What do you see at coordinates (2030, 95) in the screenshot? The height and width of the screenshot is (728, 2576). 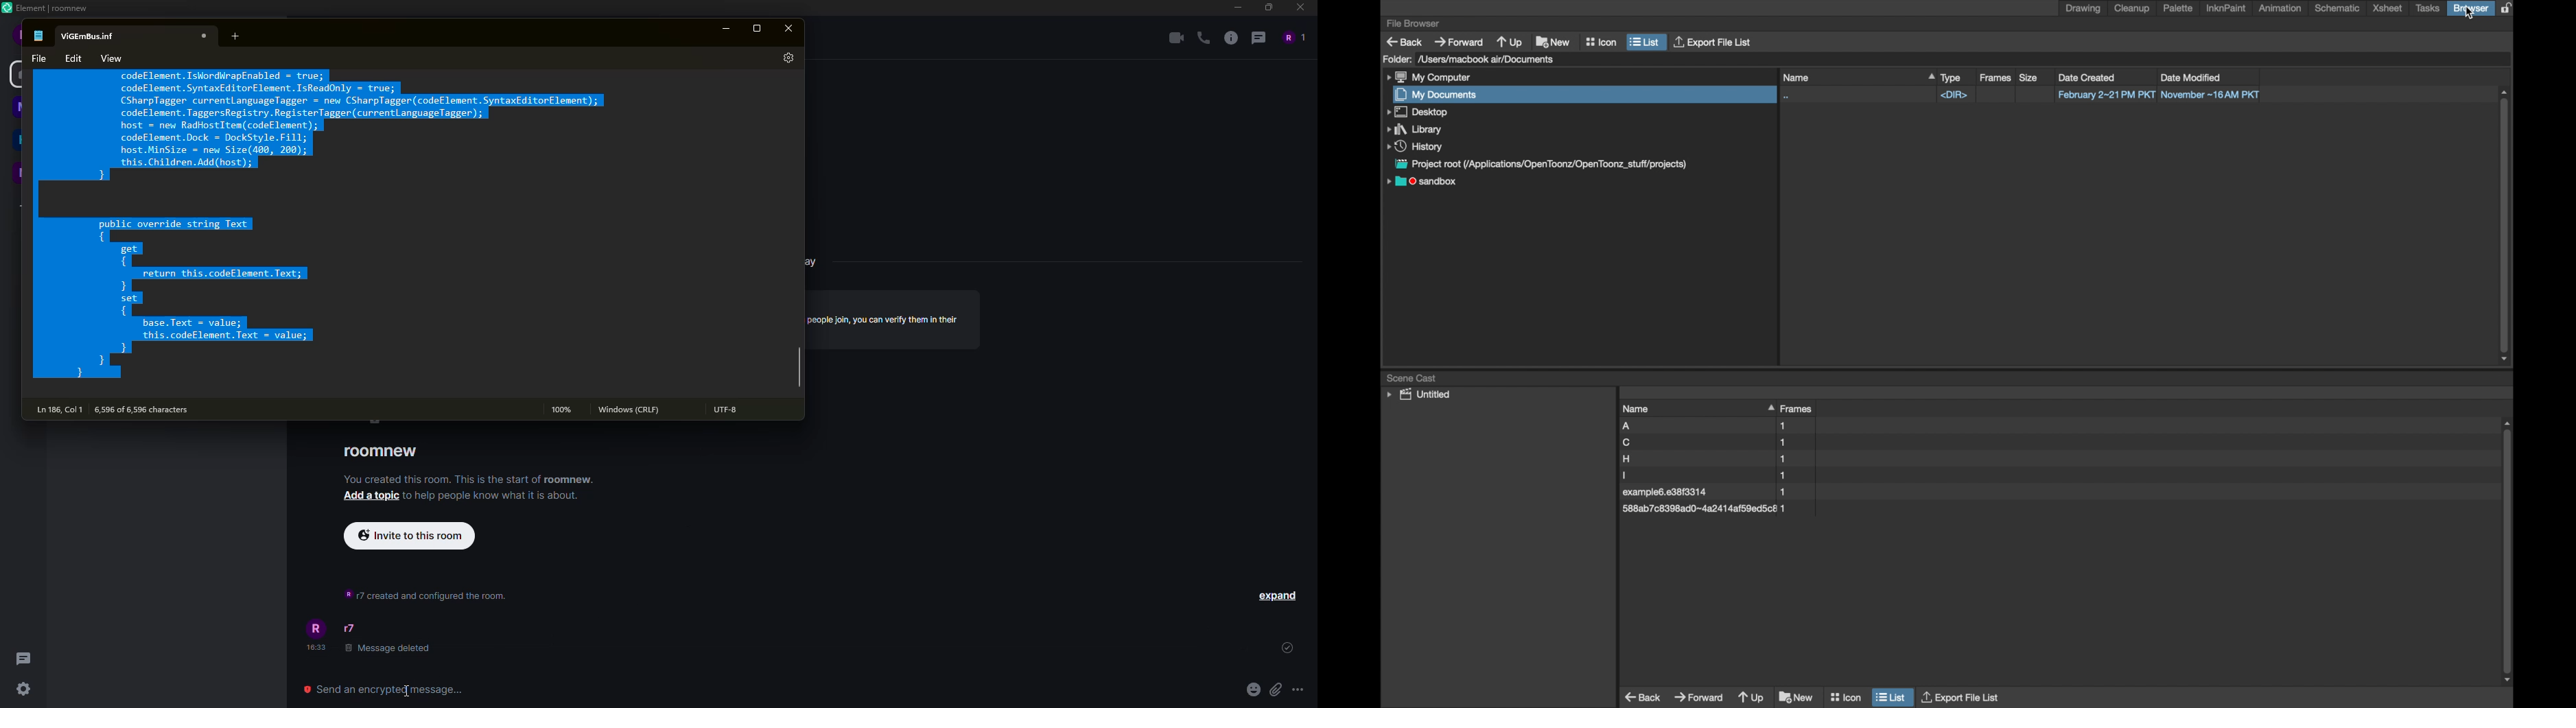 I see `. <DIR> February 2~21PM PKT November ~16 AM PKT` at bounding box center [2030, 95].